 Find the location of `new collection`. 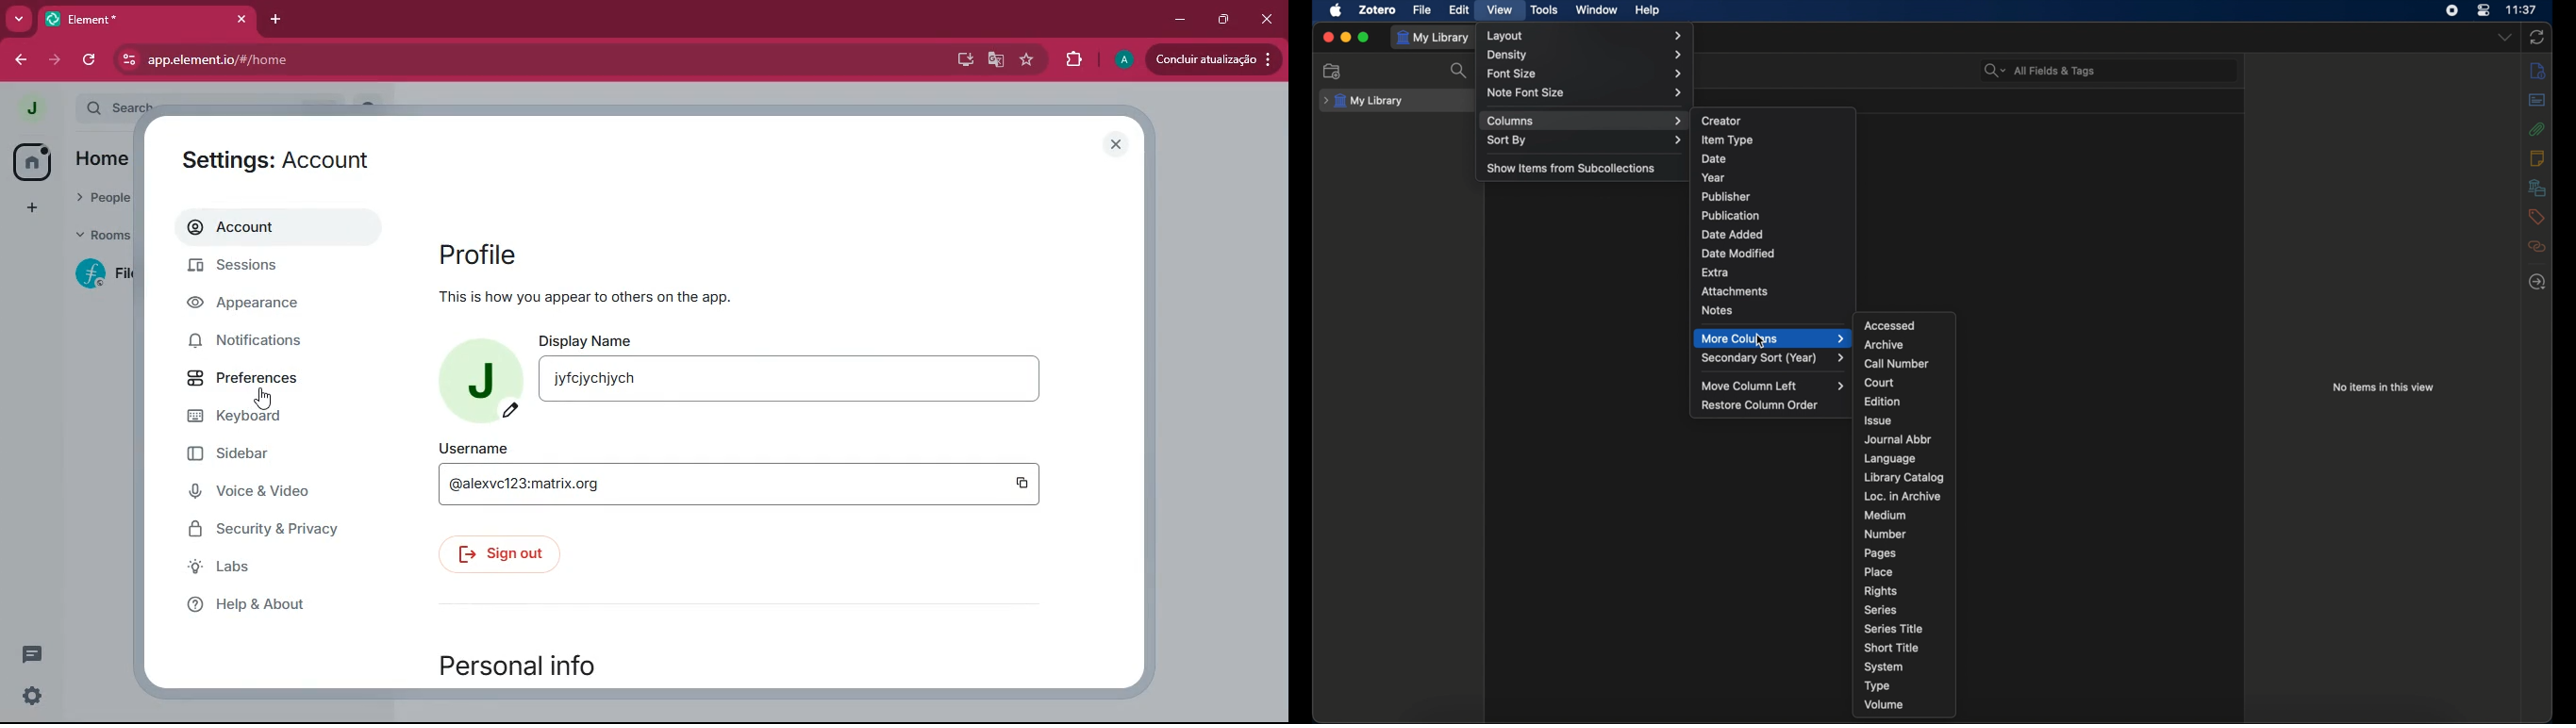

new collection is located at coordinates (1334, 71).